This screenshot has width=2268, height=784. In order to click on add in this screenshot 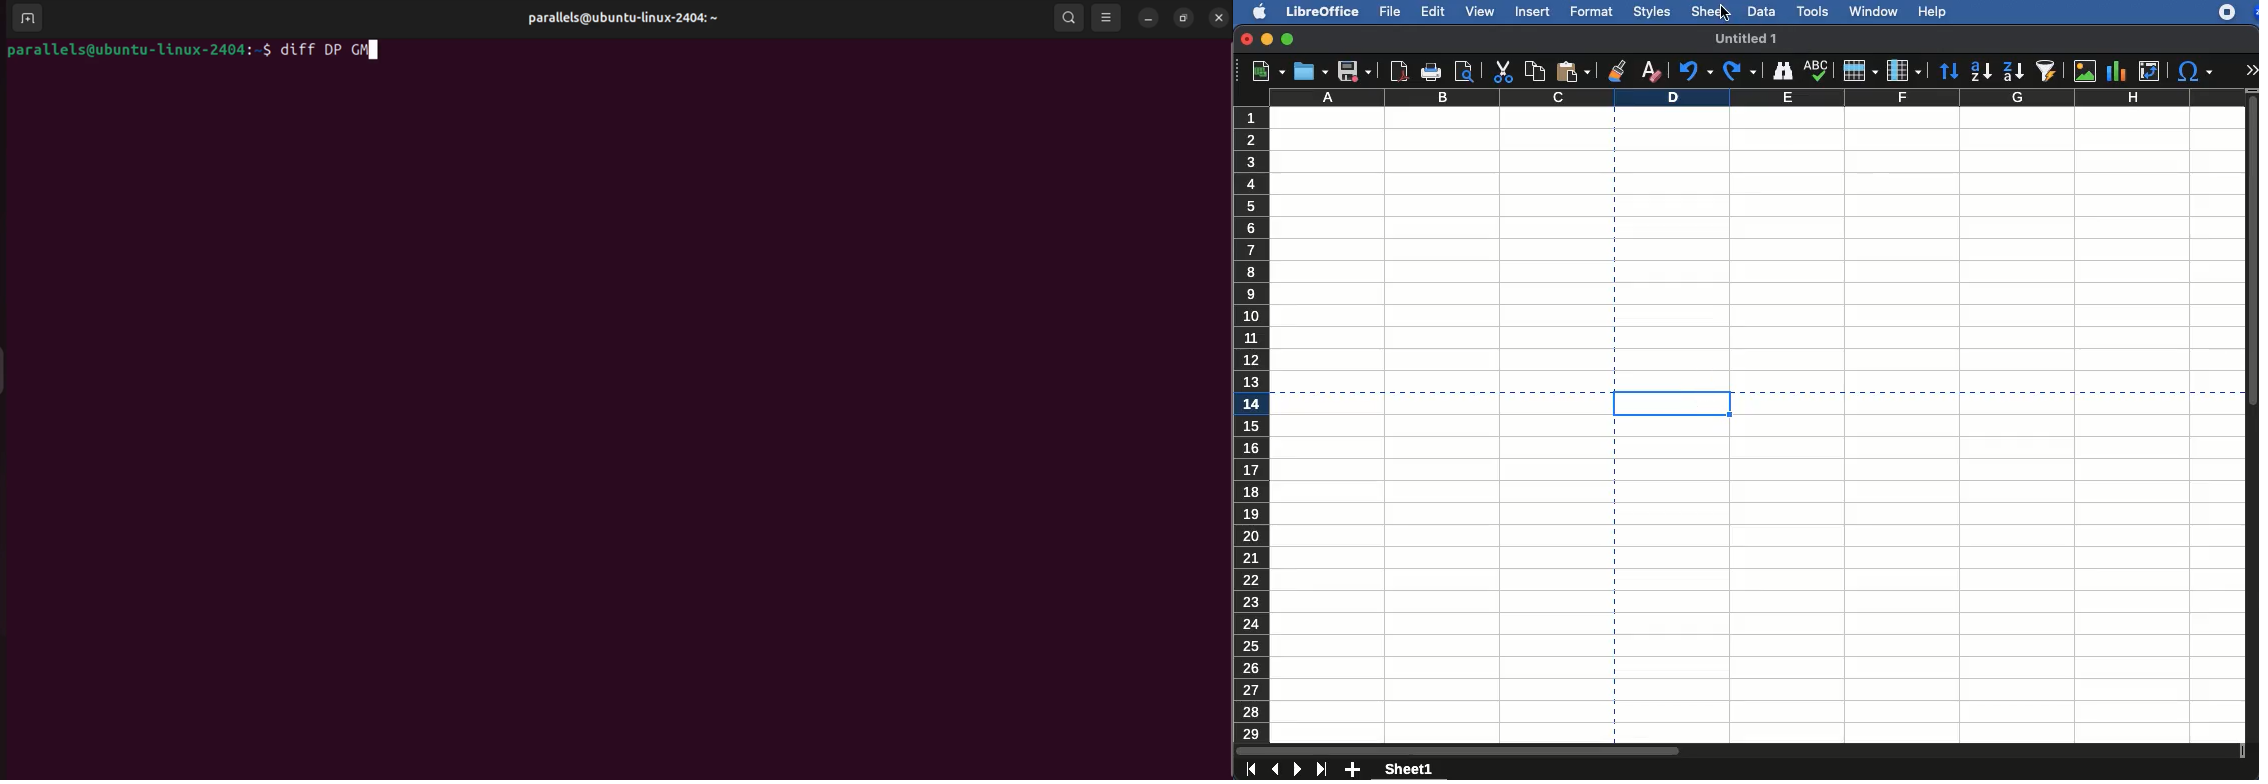, I will do `click(1355, 770)`.